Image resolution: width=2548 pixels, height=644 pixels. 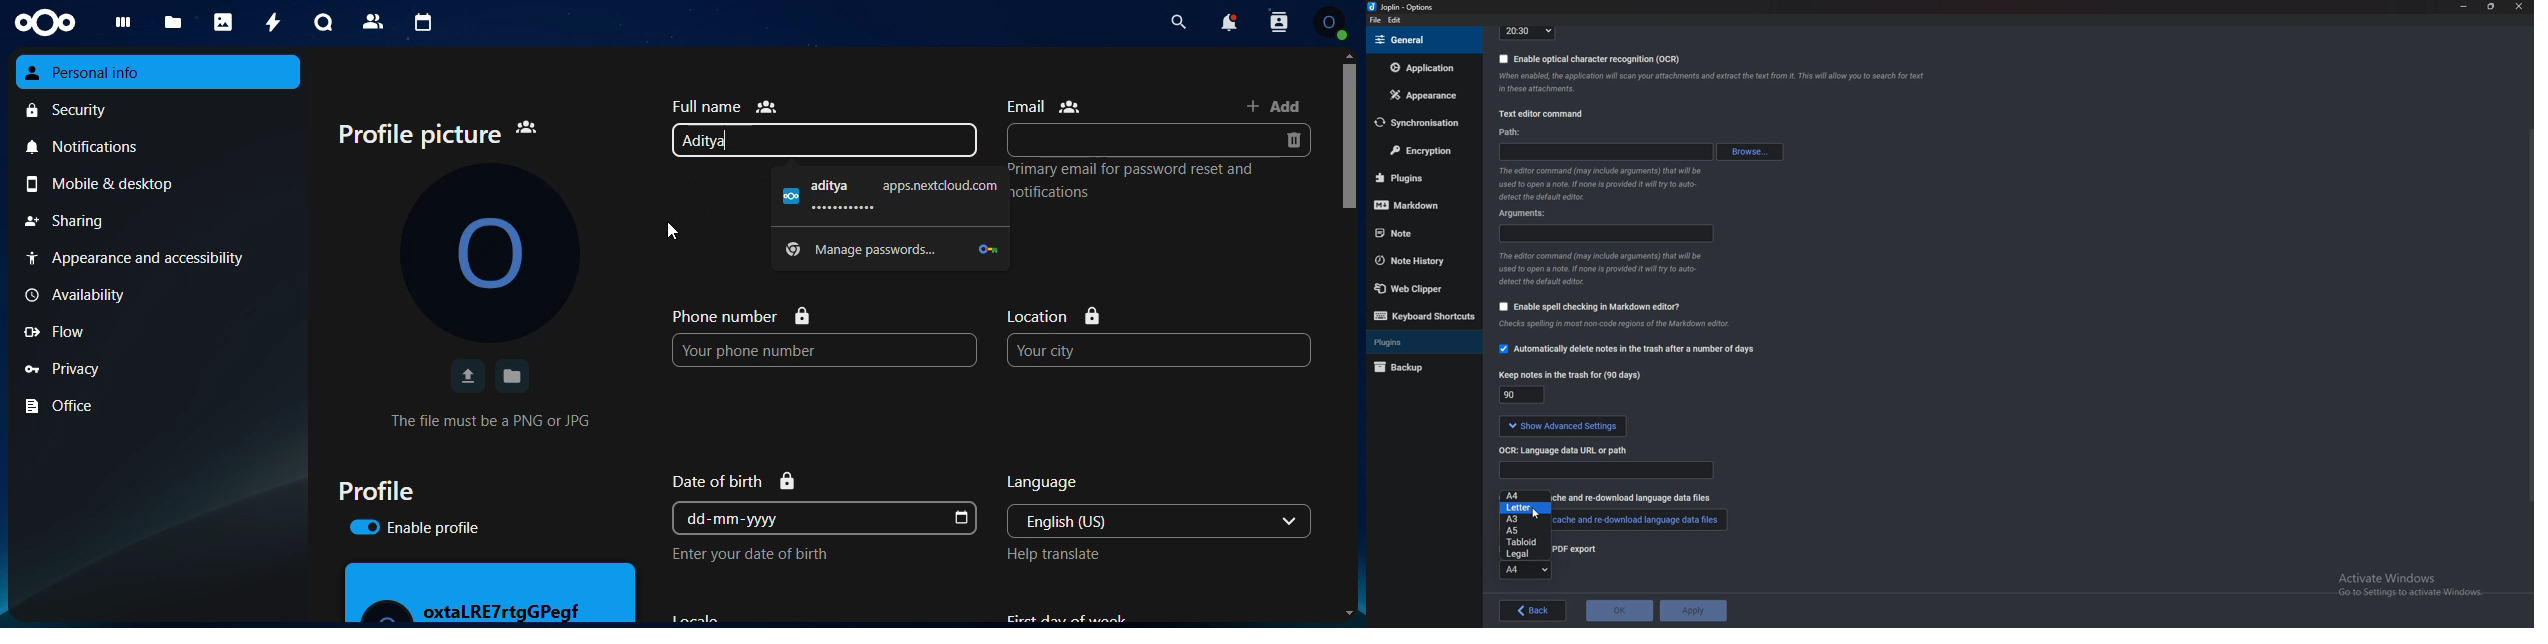 I want to click on profile picture, so click(x=489, y=252).